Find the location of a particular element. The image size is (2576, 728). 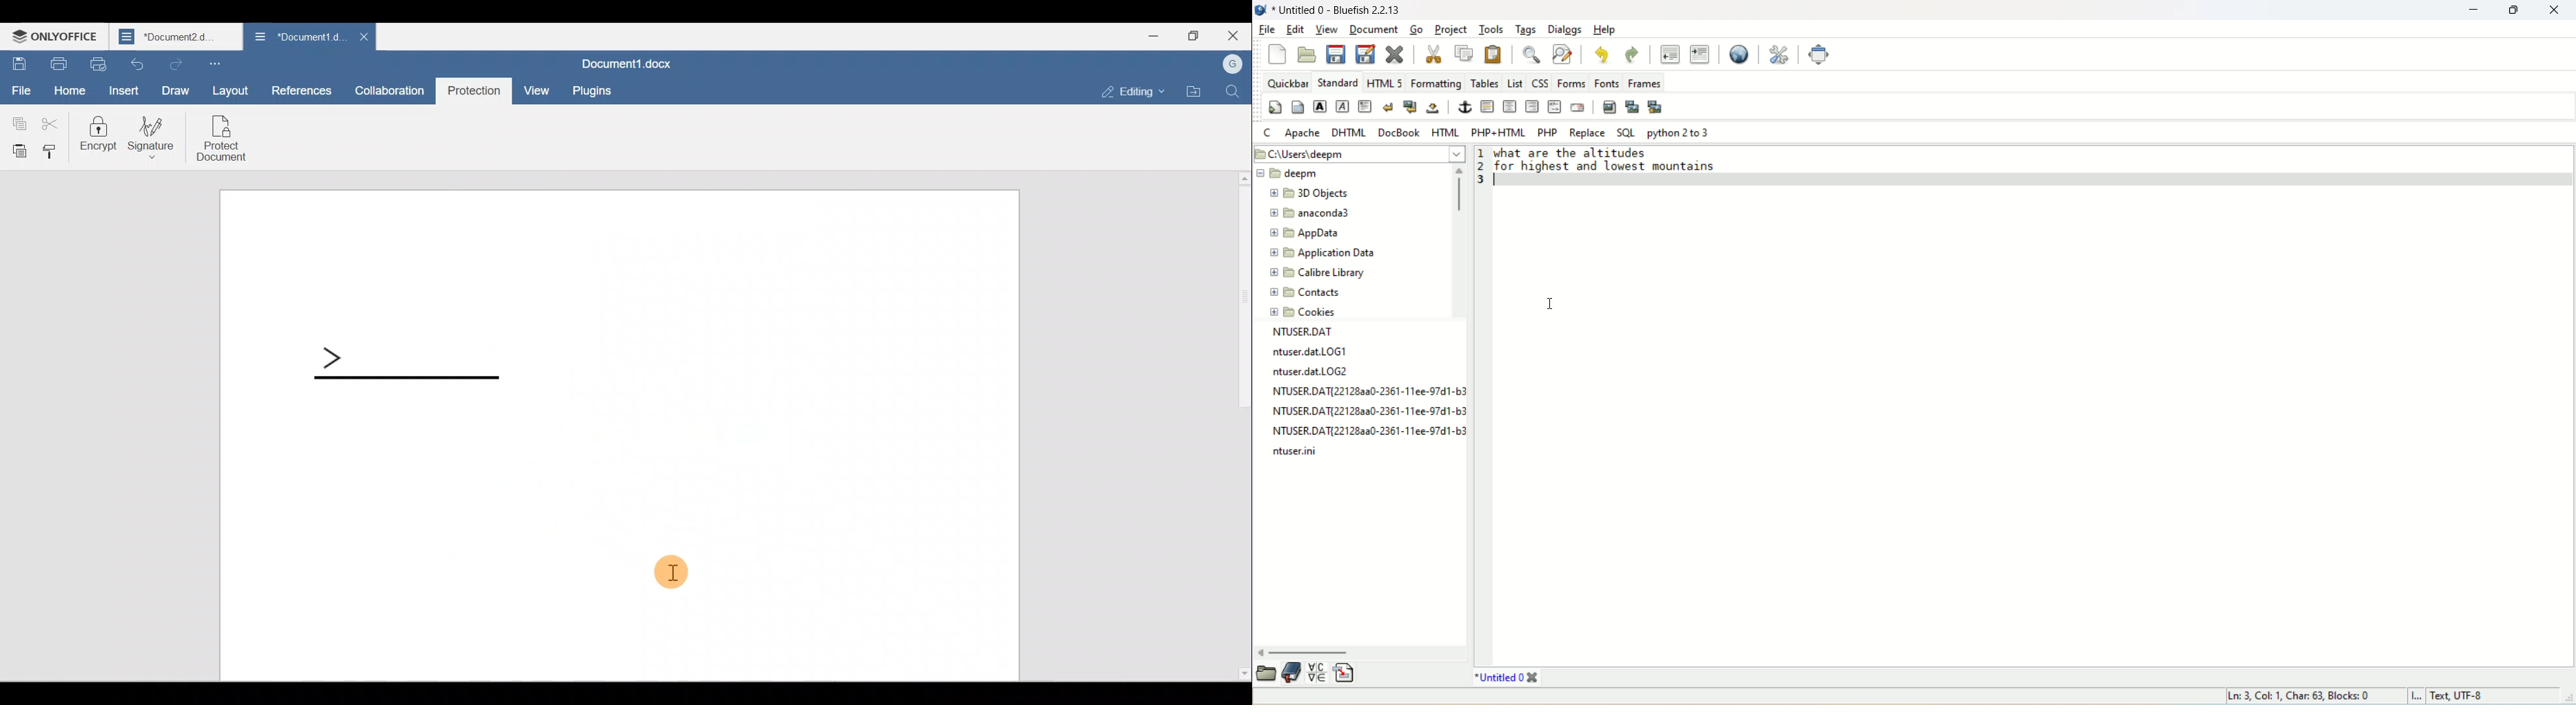

find is located at coordinates (1531, 53).